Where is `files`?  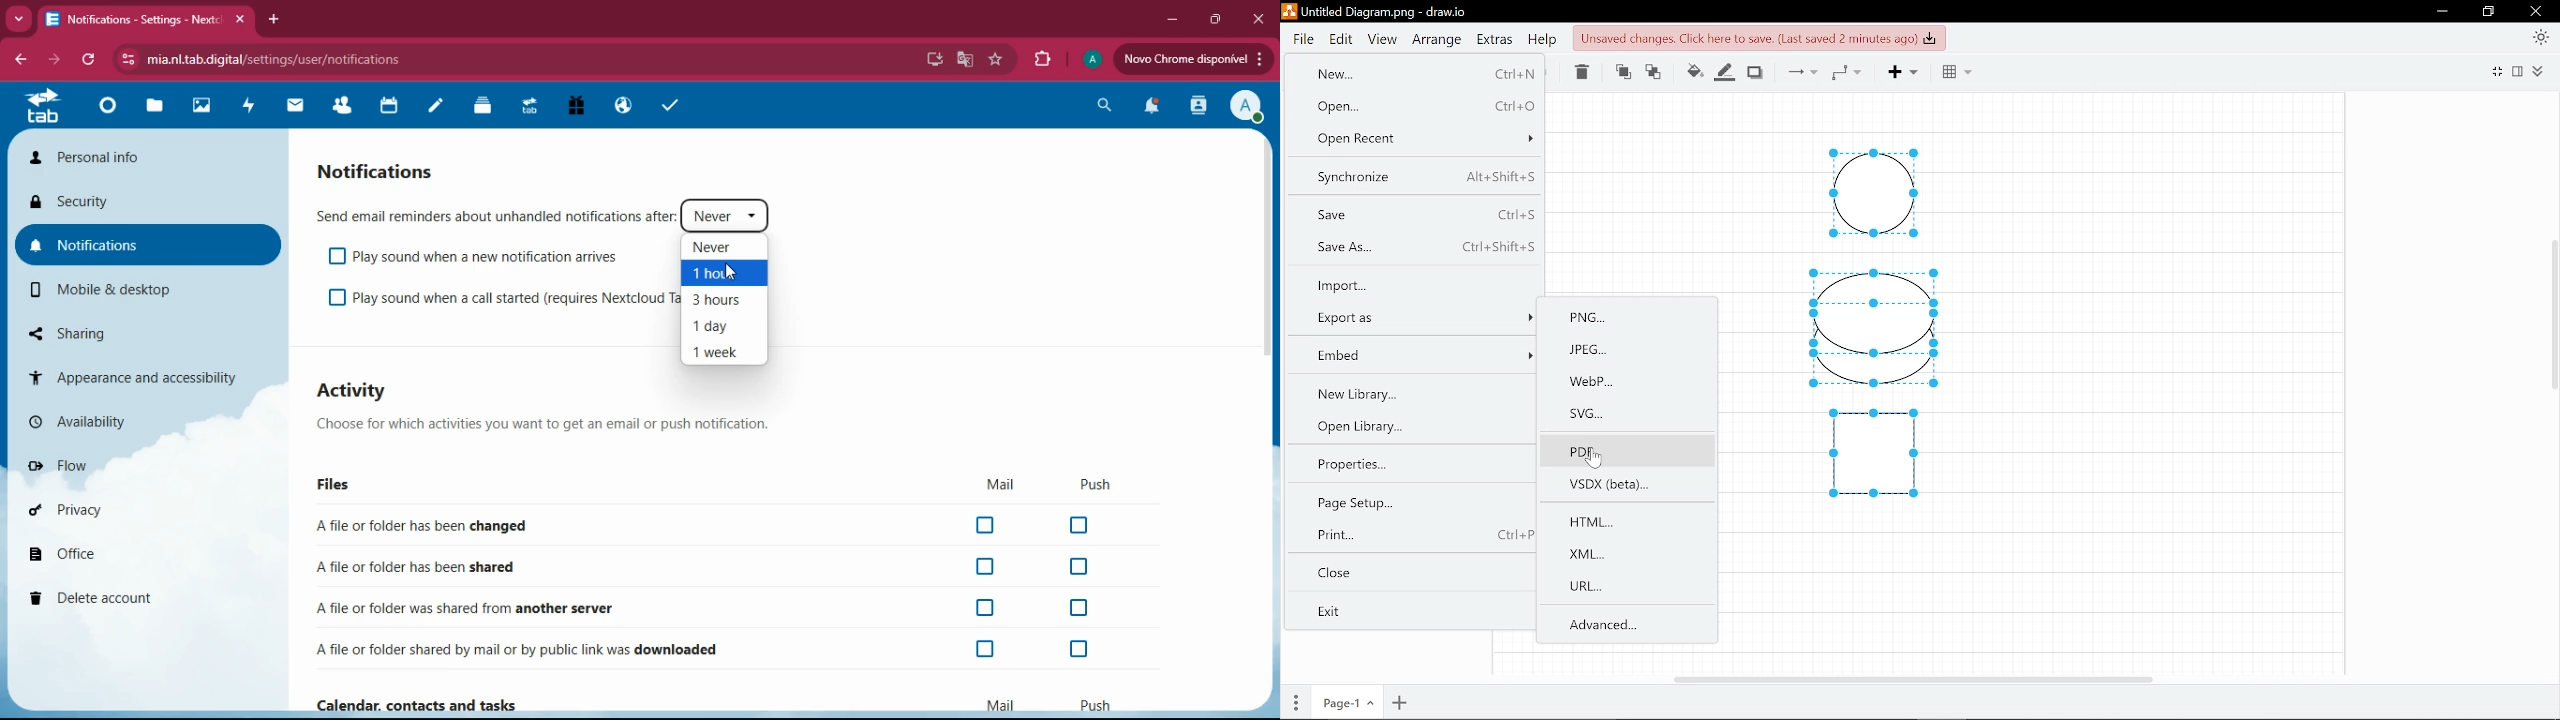
files is located at coordinates (484, 108).